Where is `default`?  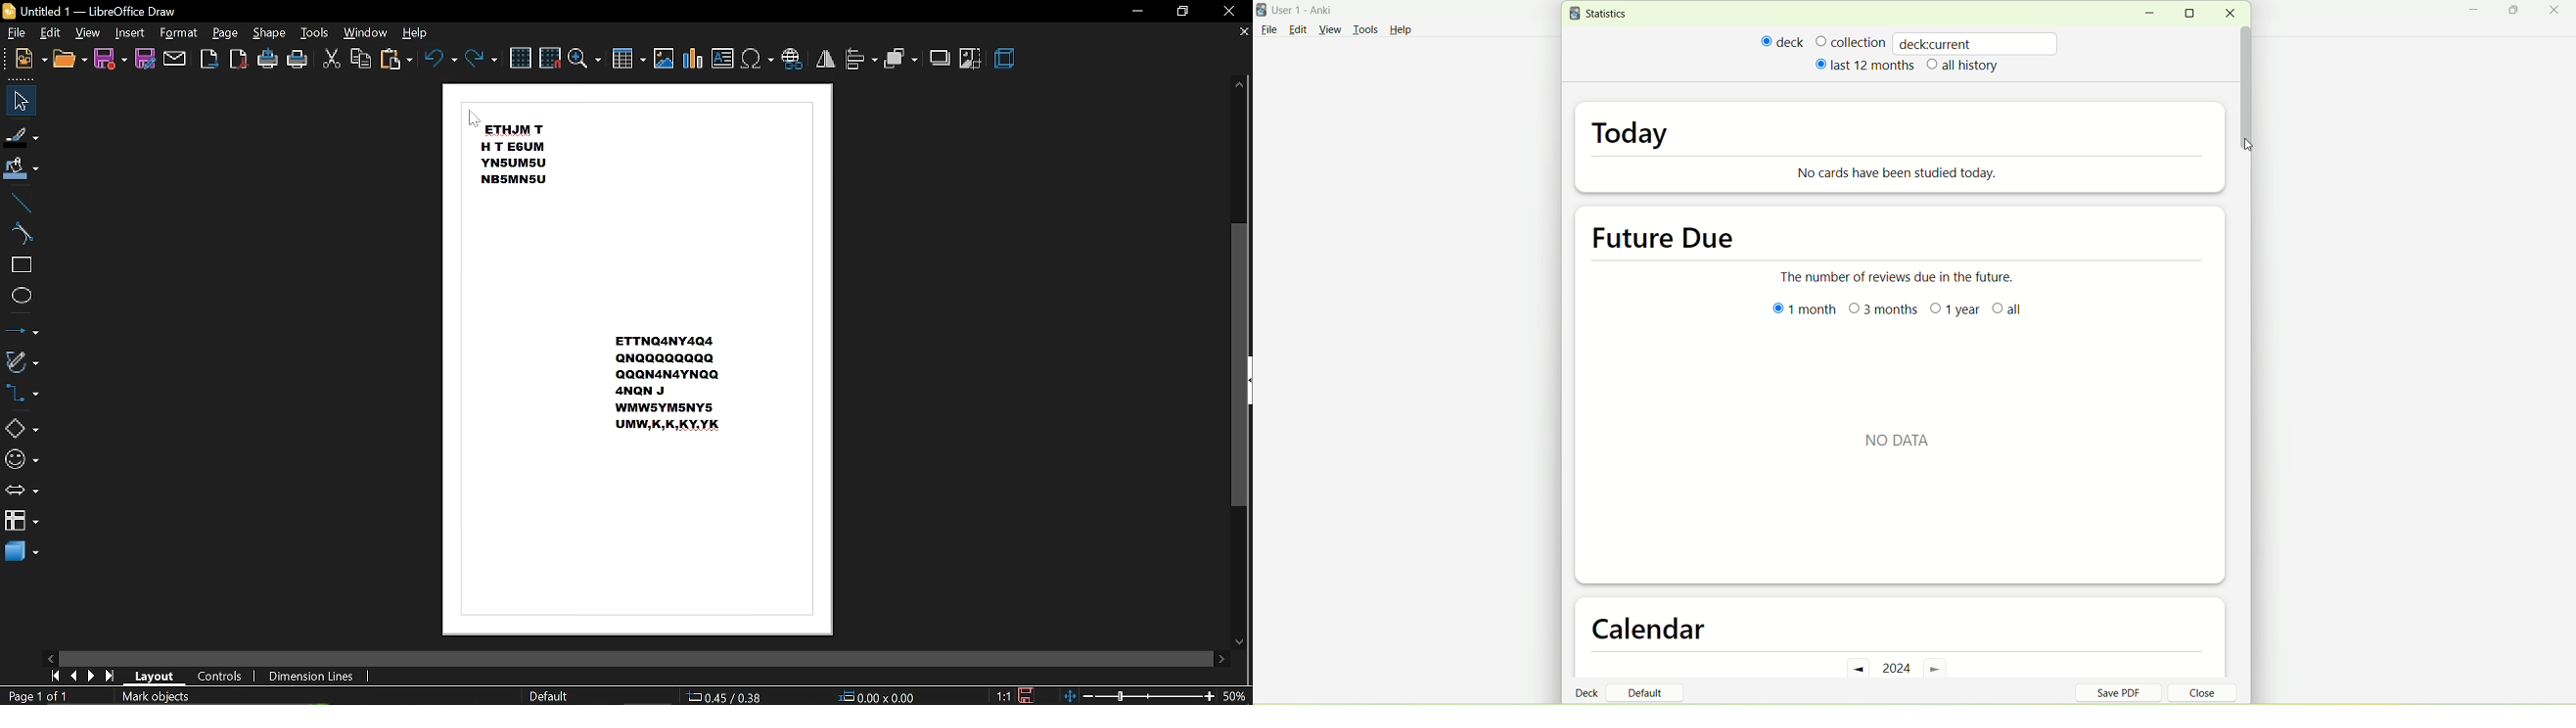
default is located at coordinates (1651, 688).